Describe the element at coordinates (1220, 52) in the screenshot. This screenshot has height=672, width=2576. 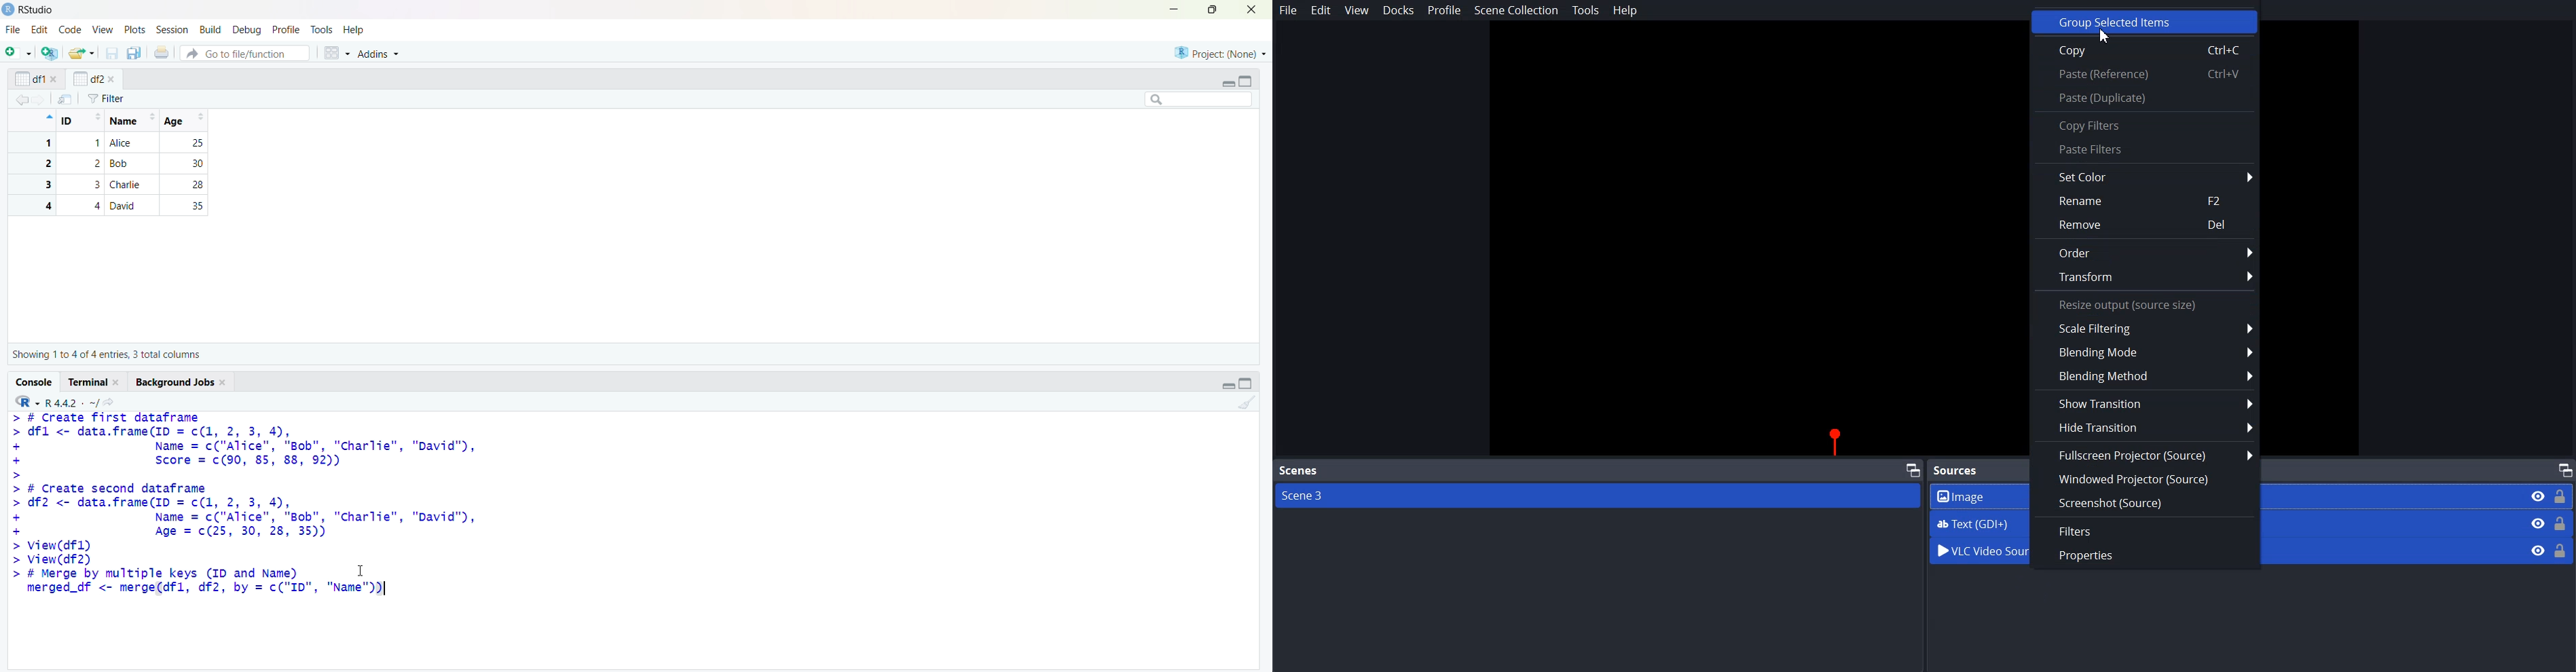
I see `project (none)` at that location.